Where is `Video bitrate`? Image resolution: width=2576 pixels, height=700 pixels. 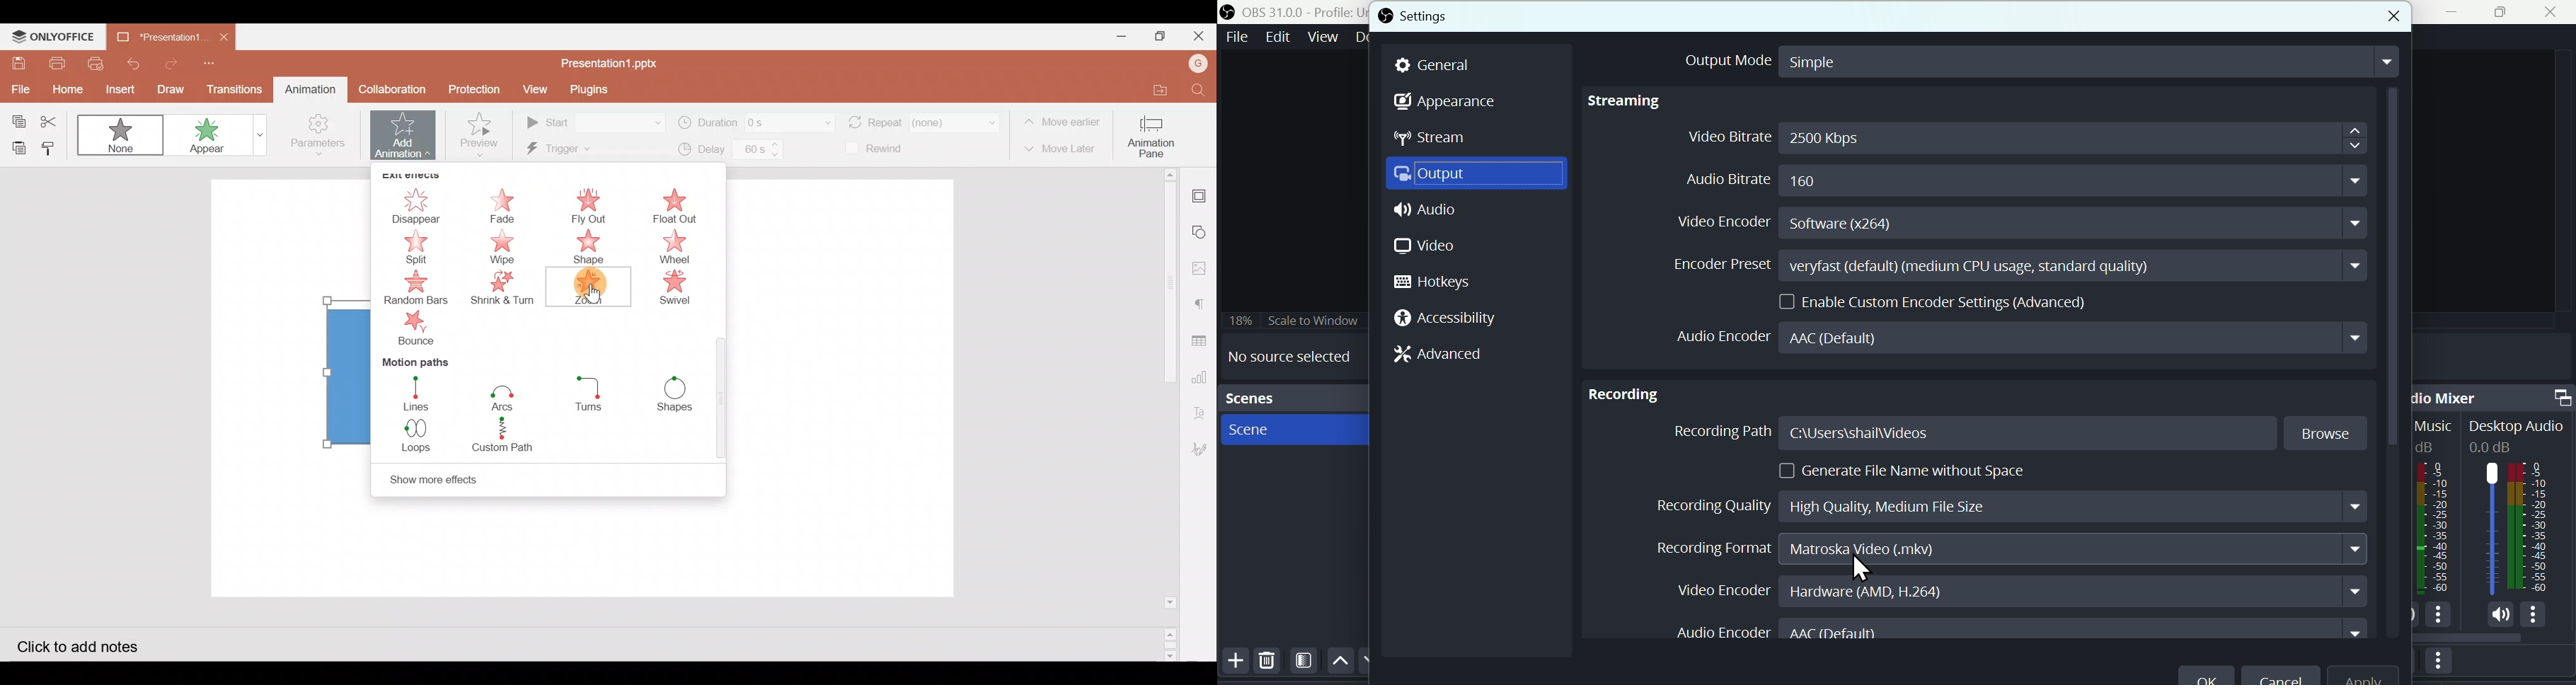 Video bitrate is located at coordinates (2020, 137).